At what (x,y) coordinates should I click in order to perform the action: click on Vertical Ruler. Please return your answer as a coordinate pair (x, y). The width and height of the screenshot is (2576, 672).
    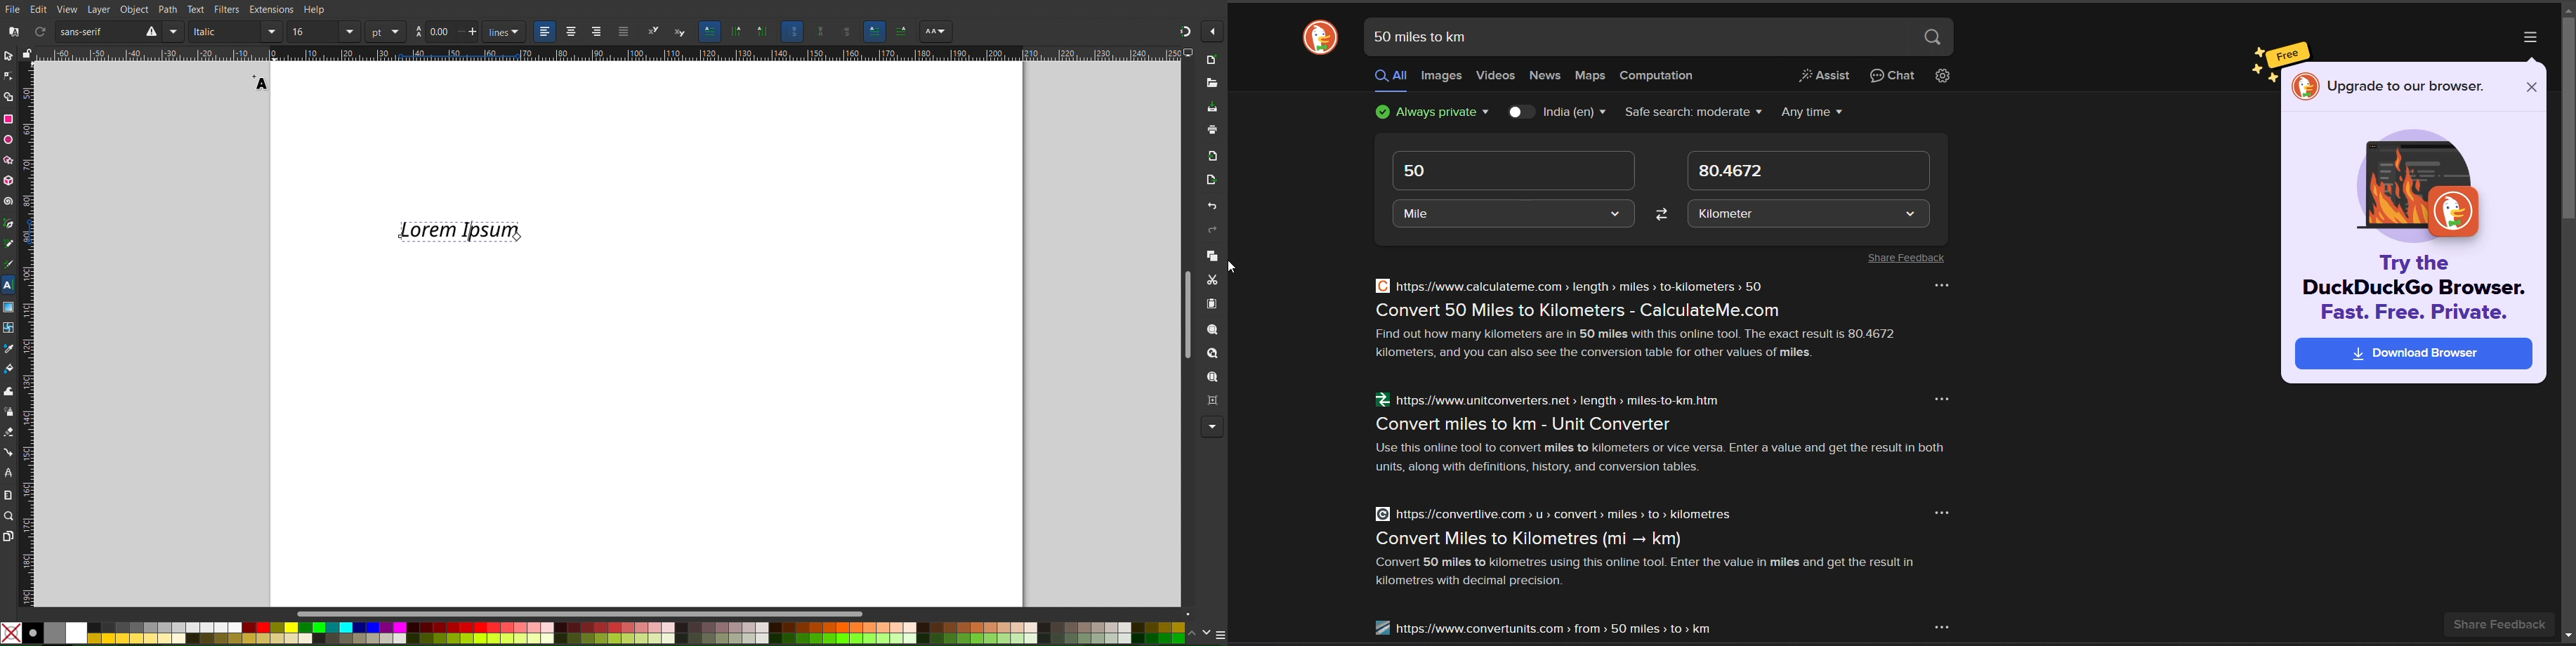
    Looking at the image, I should click on (26, 332).